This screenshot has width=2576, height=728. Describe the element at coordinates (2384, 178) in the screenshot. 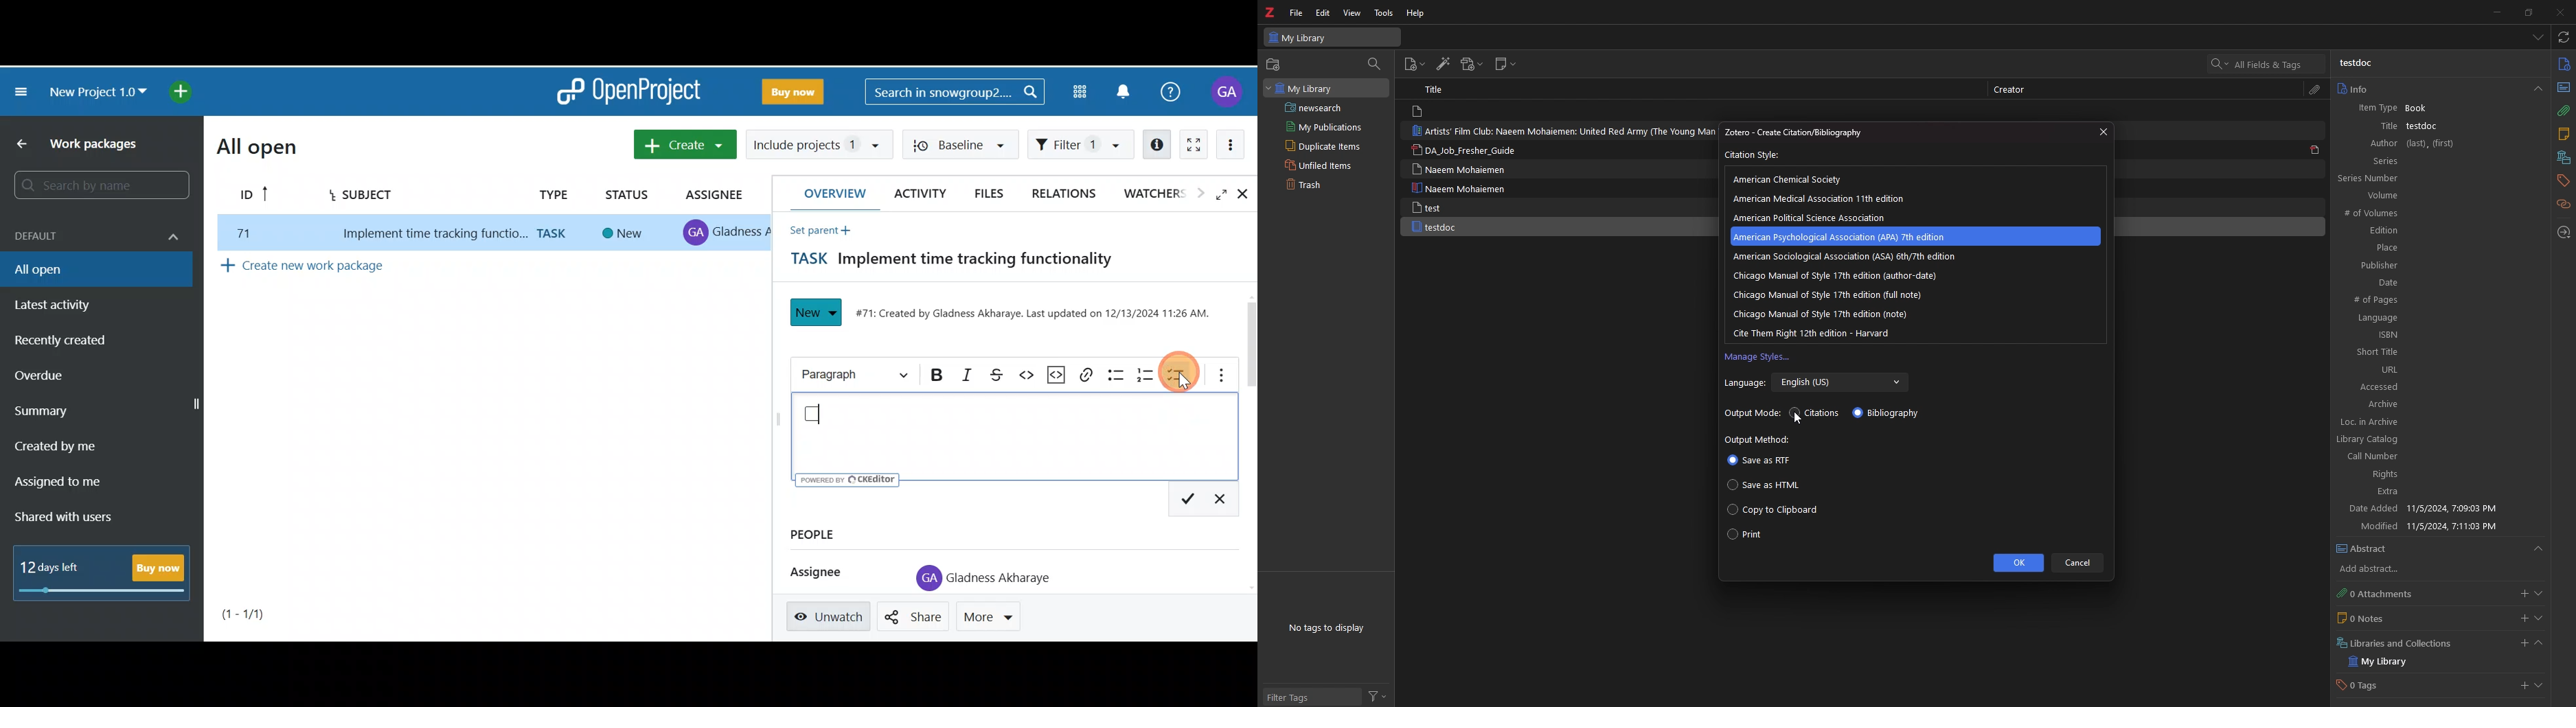

I see `series number` at that location.